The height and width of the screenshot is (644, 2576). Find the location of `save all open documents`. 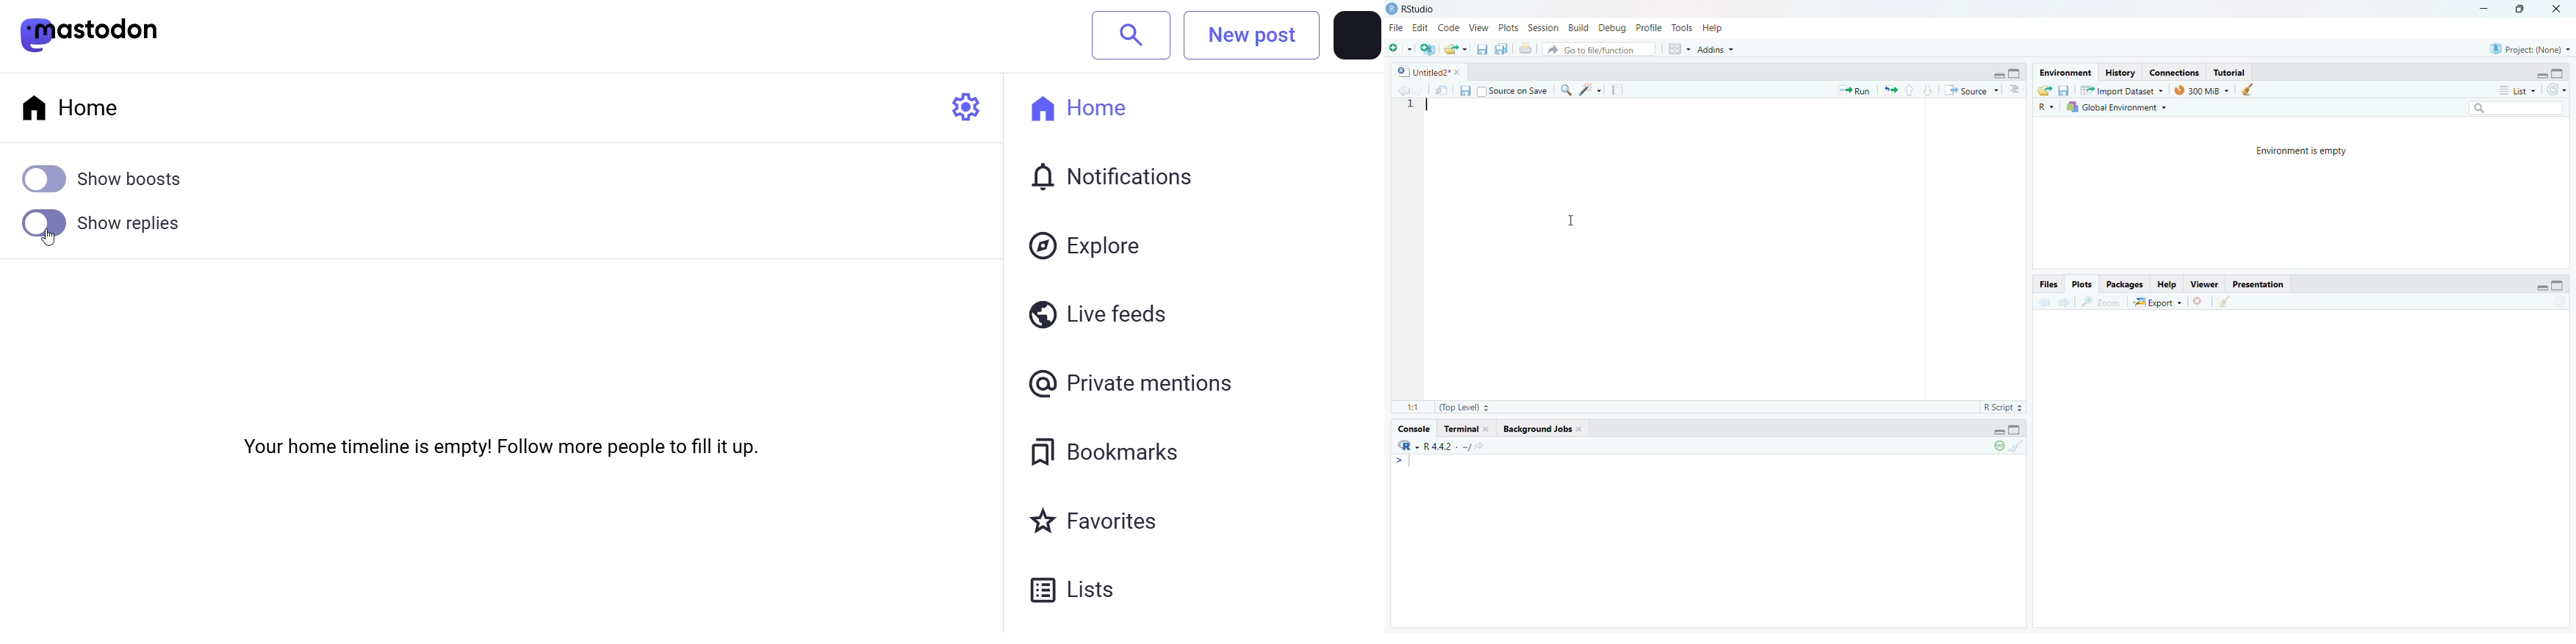

save all open documents is located at coordinates (1502, 49).